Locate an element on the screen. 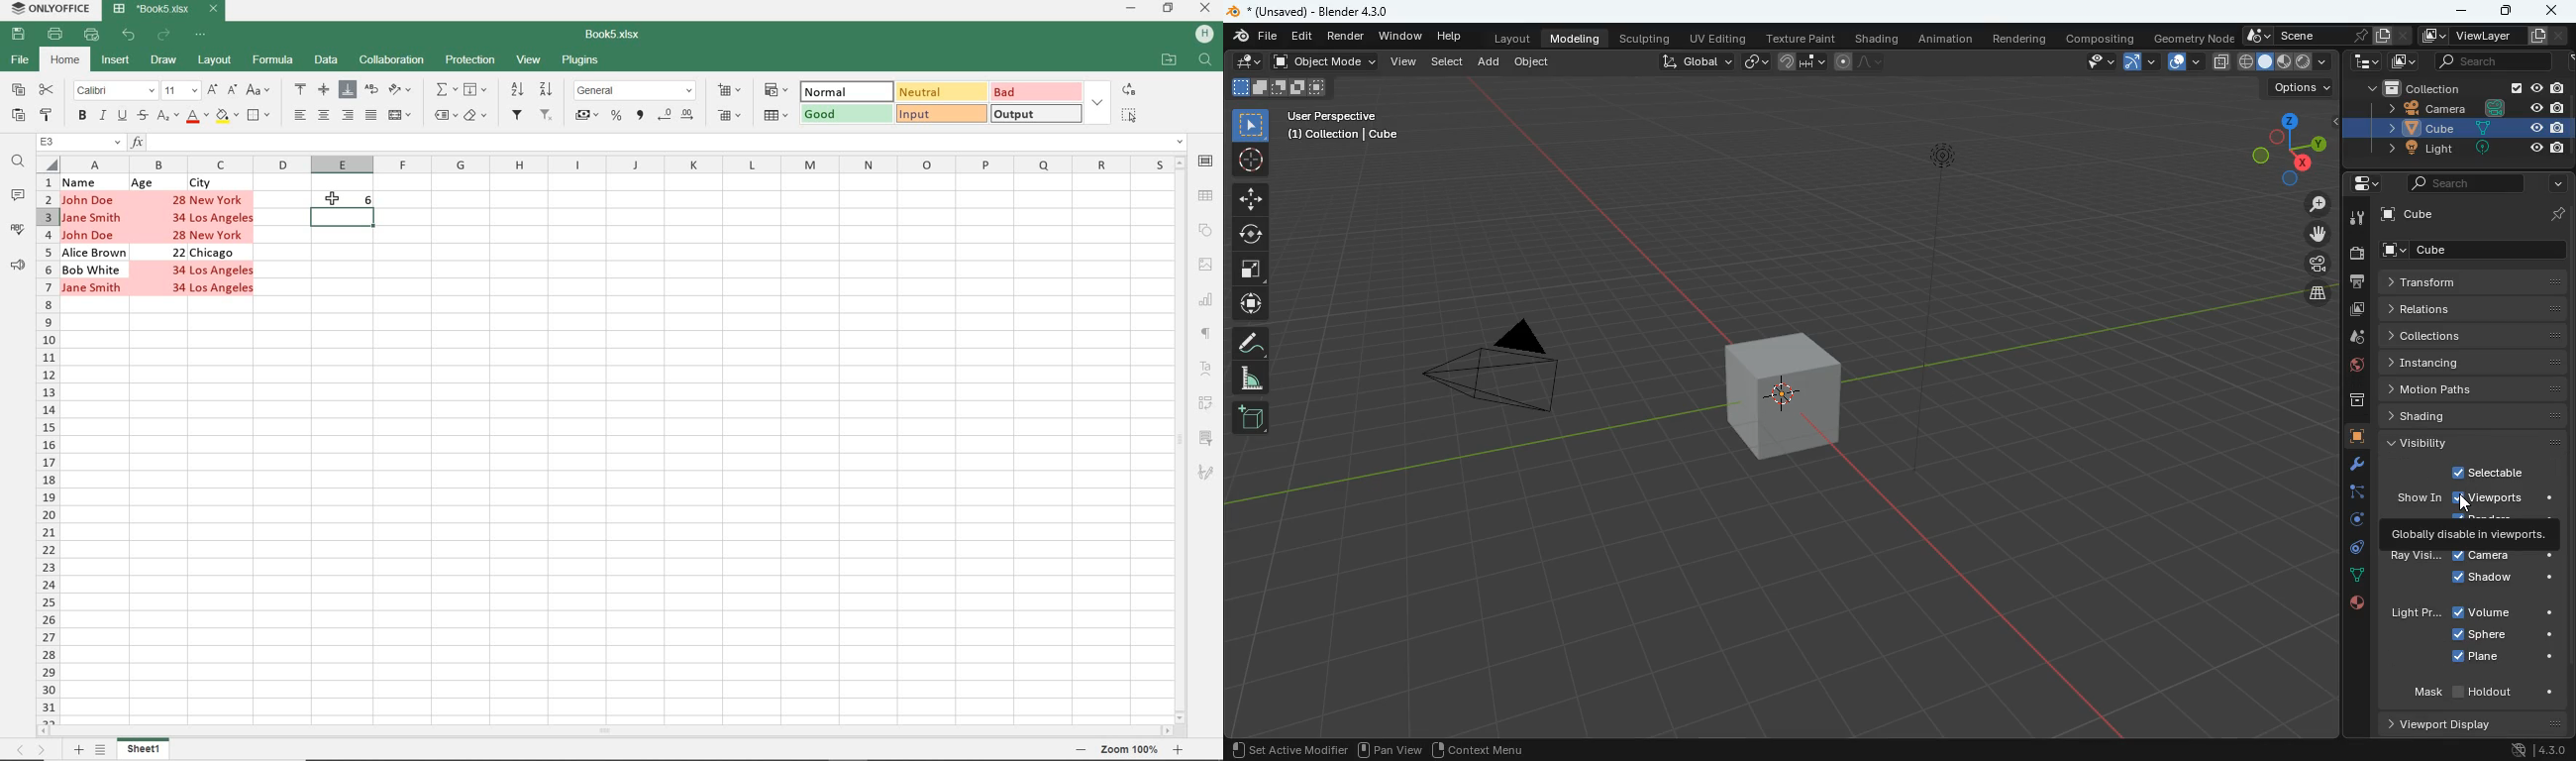 This screenshot has width=2576, height=784. SELECT ALL is located at coordinates (1130, 117).